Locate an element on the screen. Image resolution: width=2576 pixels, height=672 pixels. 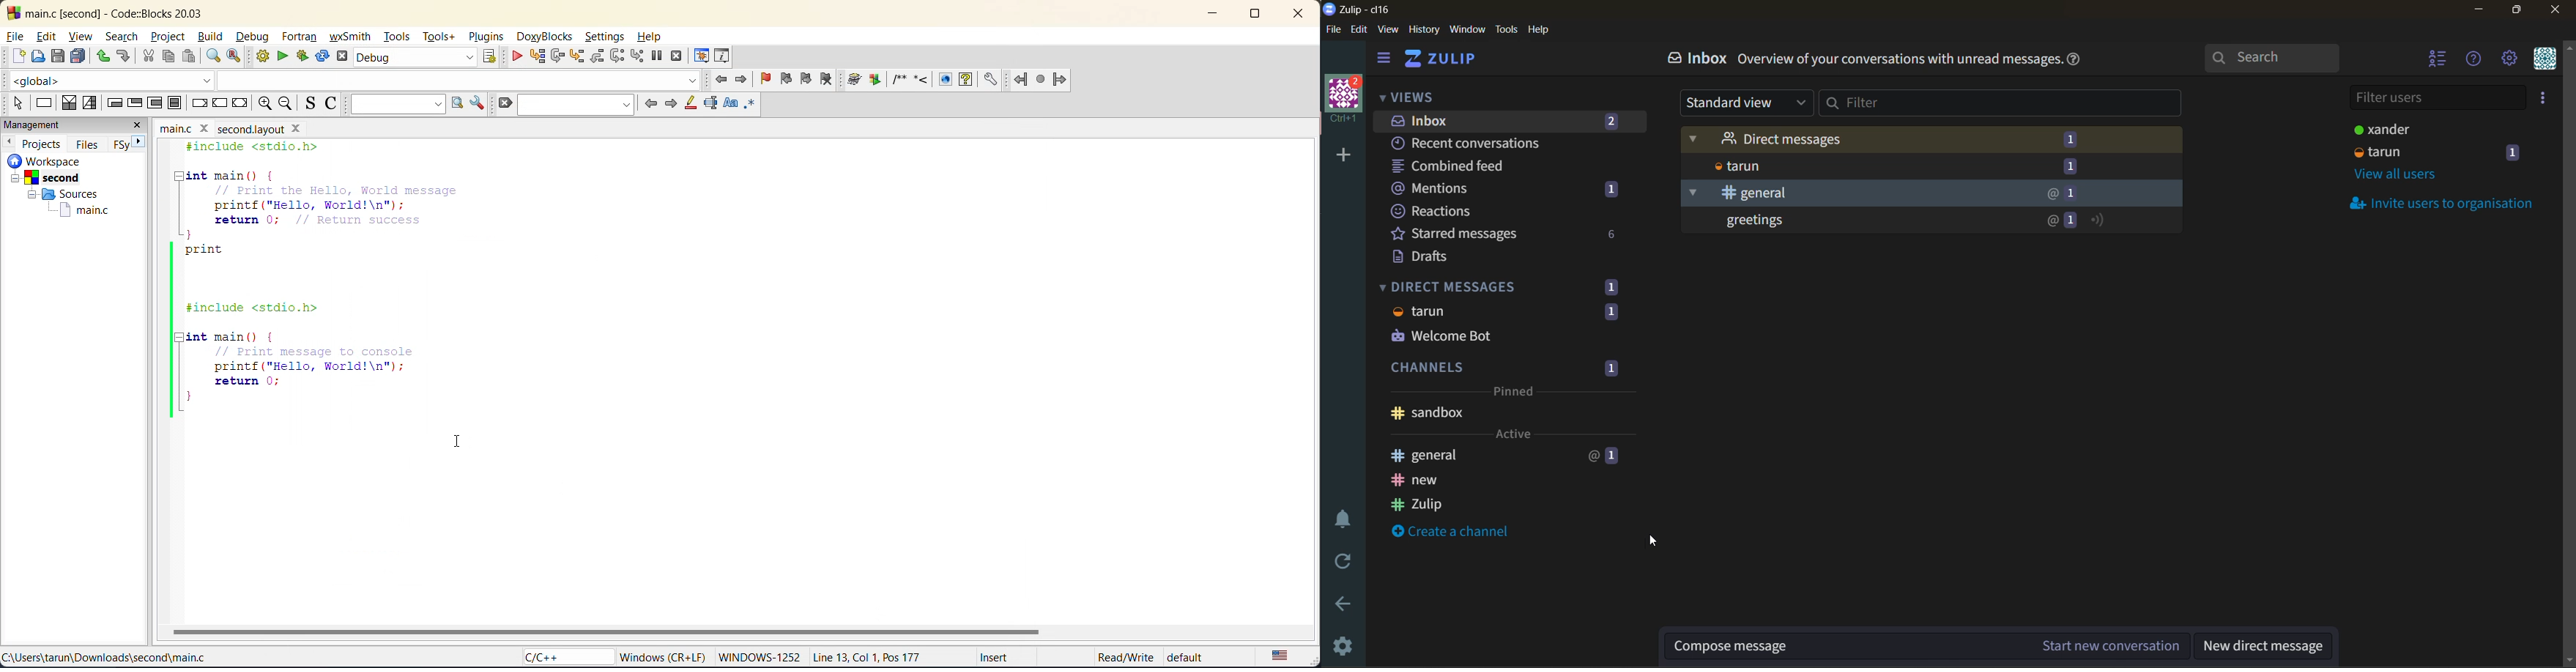
recent conversations is located at coordinates (1480, 142).